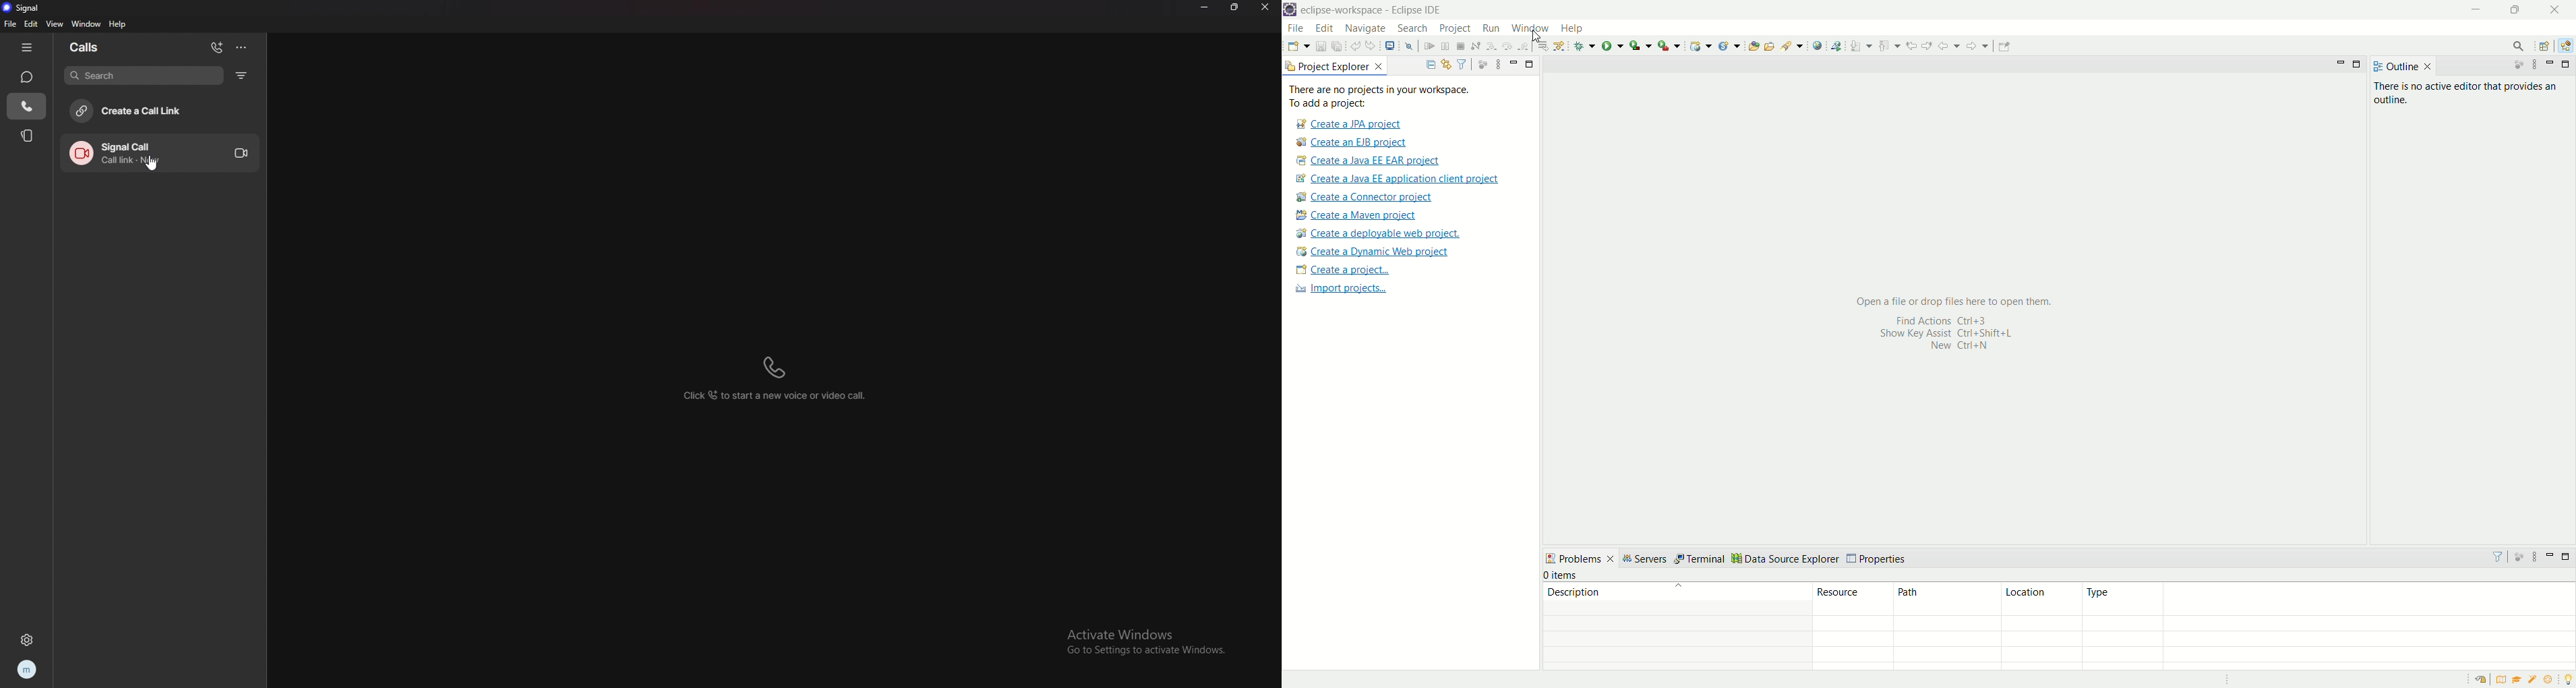 The image size is (2576, 700). Describe the element at coordinates (1366, 29) in the screenshot. I see `navigate` at that location.